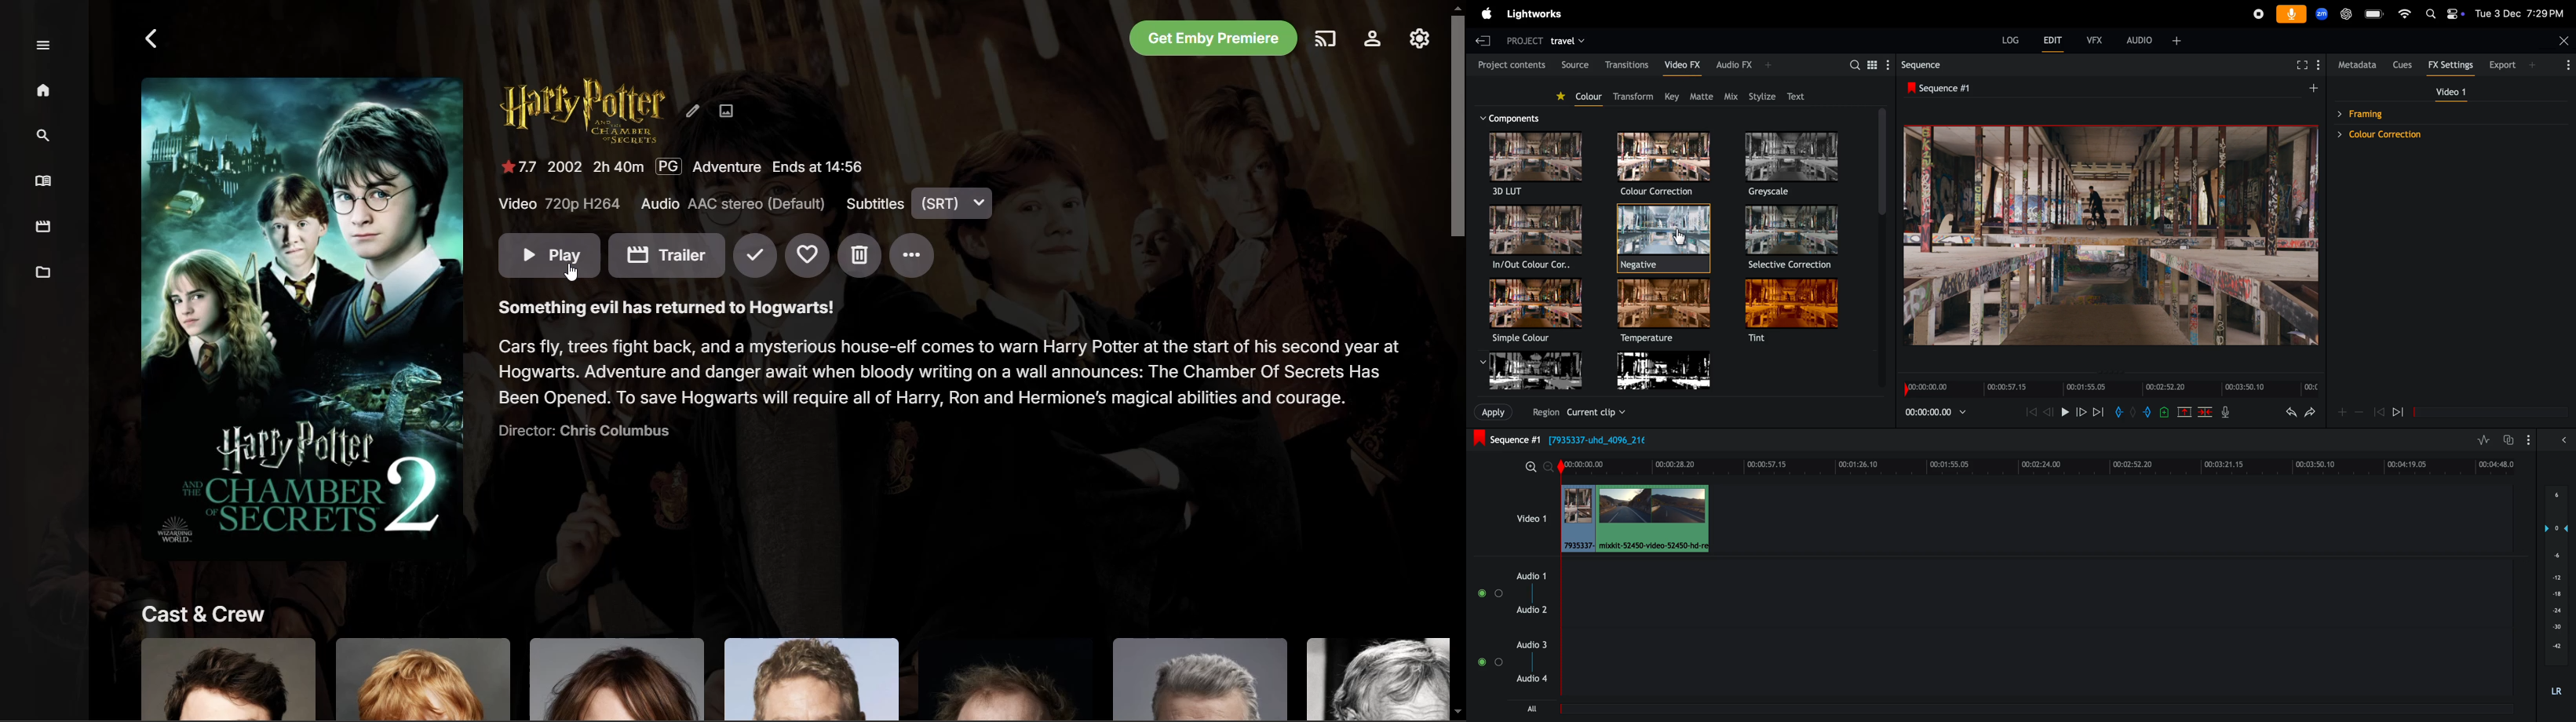  Describe the element at coordinates (1573, 62) in the screenshot. I see `Source` at that location.